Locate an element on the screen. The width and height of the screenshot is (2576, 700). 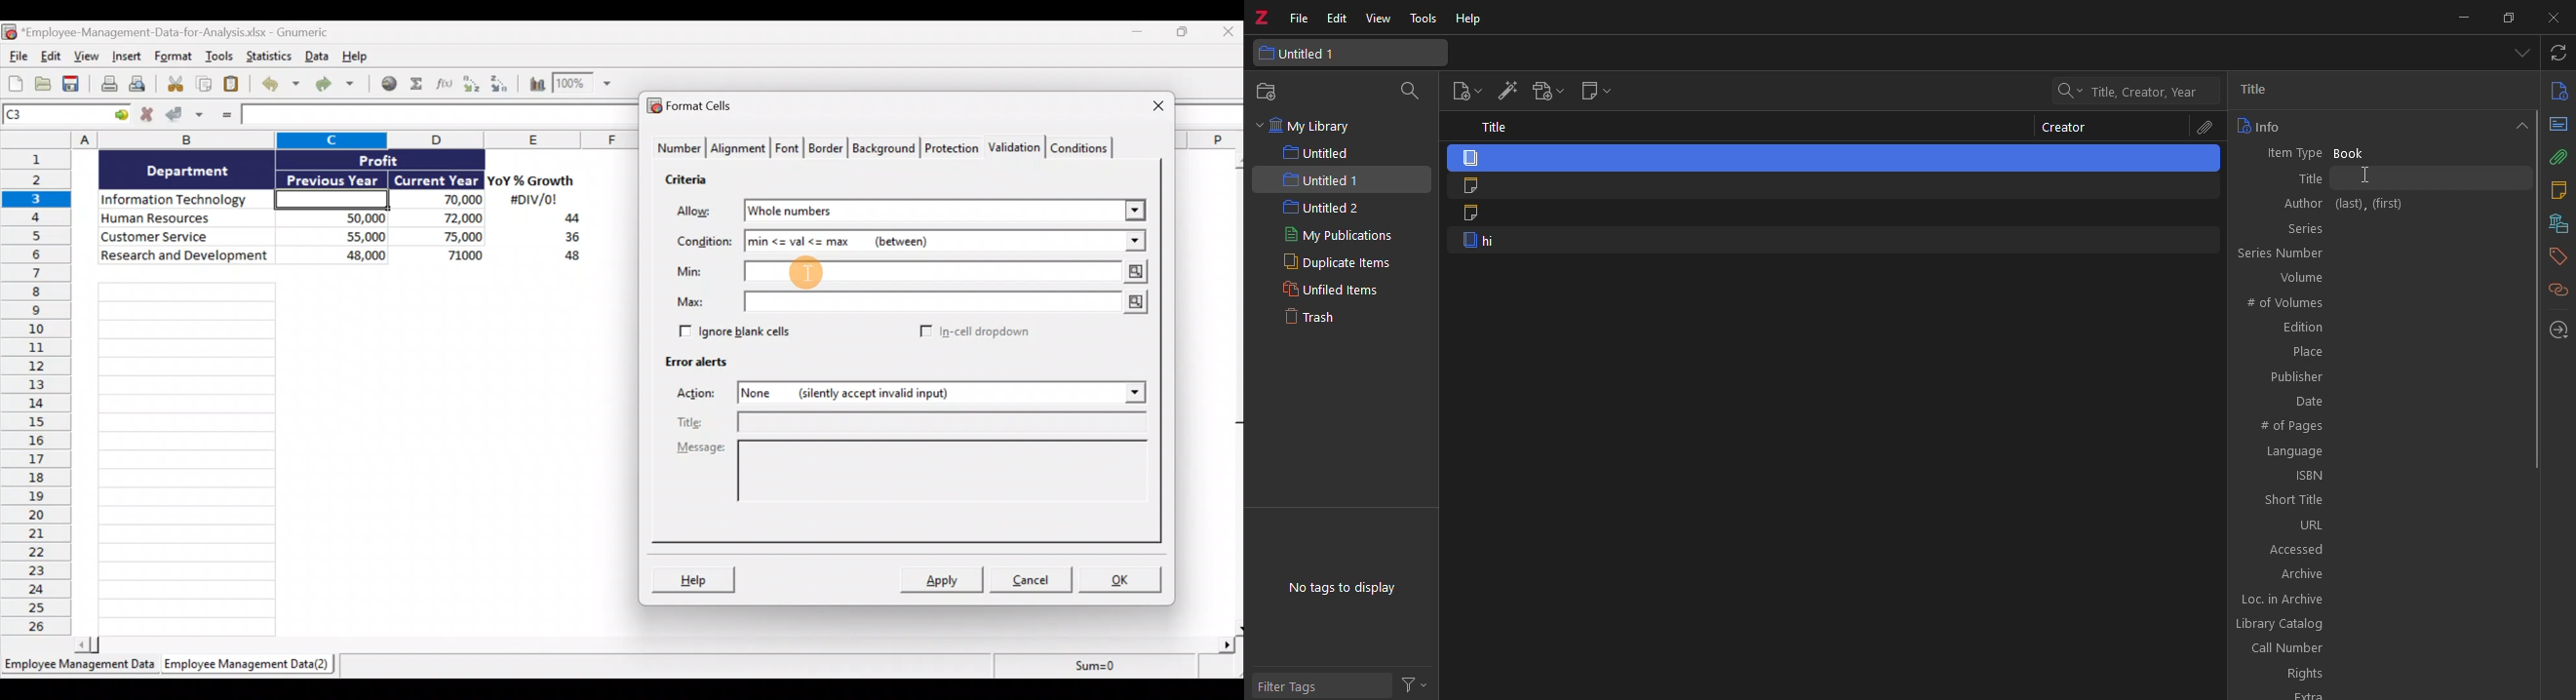
notes is located at coordinates (2557, 190).